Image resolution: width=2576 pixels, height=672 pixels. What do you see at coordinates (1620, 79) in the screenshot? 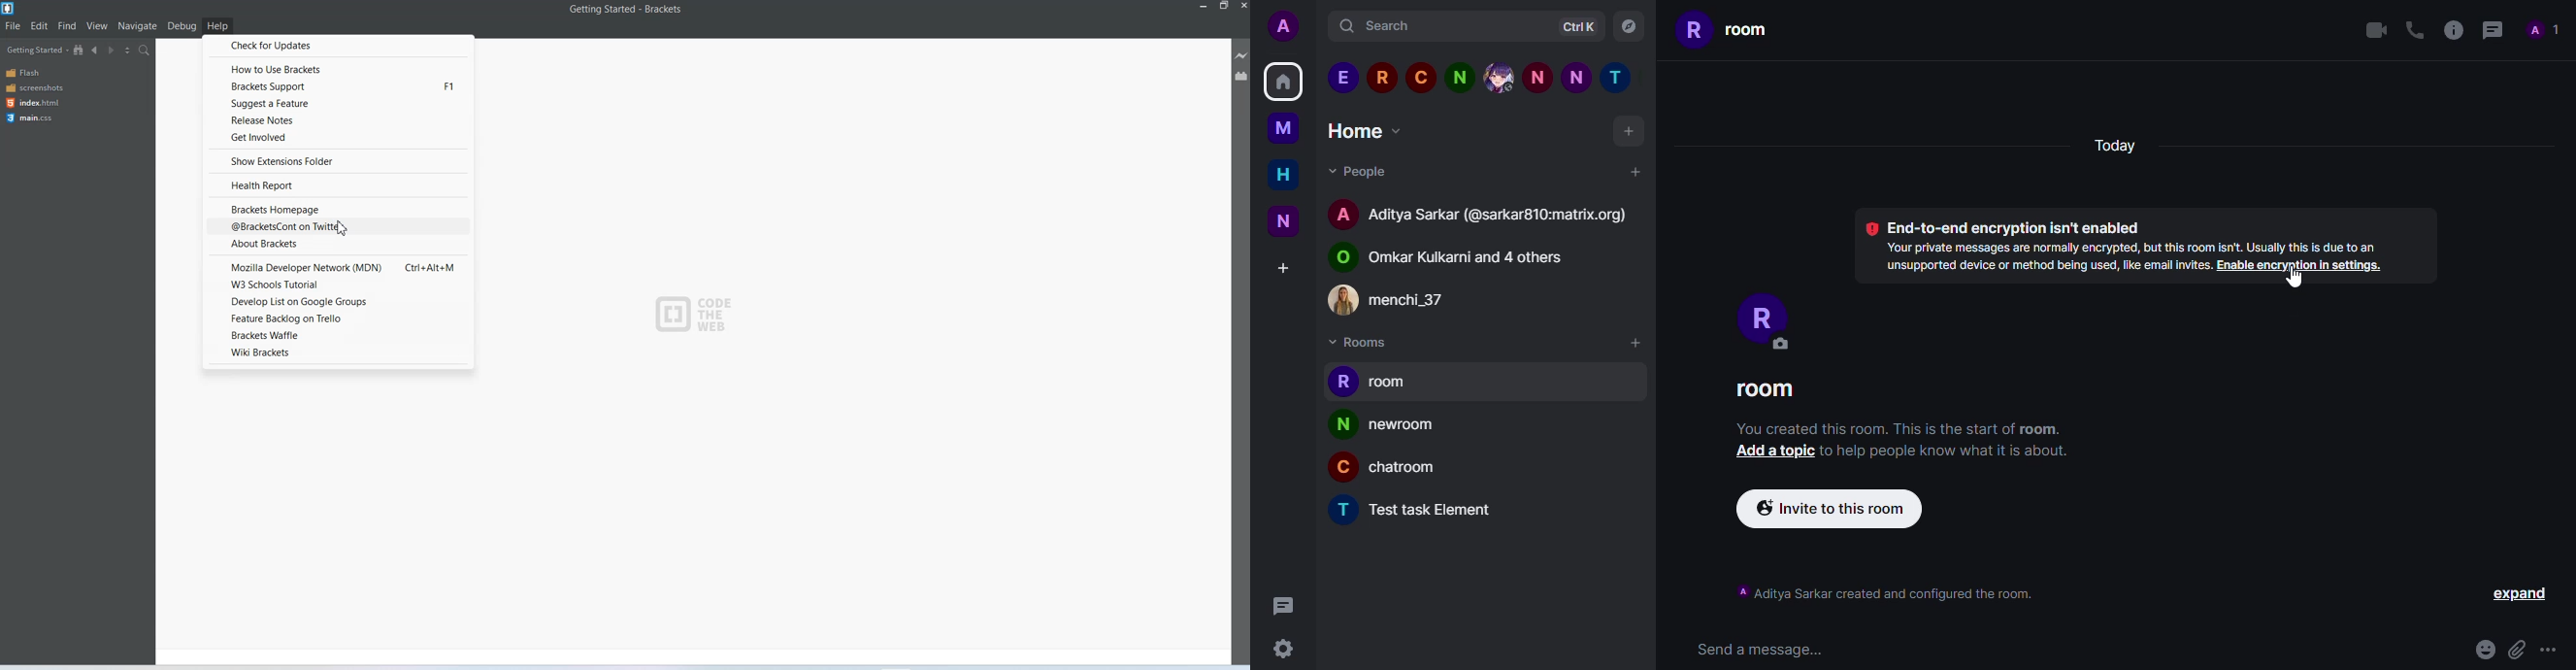
I see `people 8` at bounding box center [1620, 79].